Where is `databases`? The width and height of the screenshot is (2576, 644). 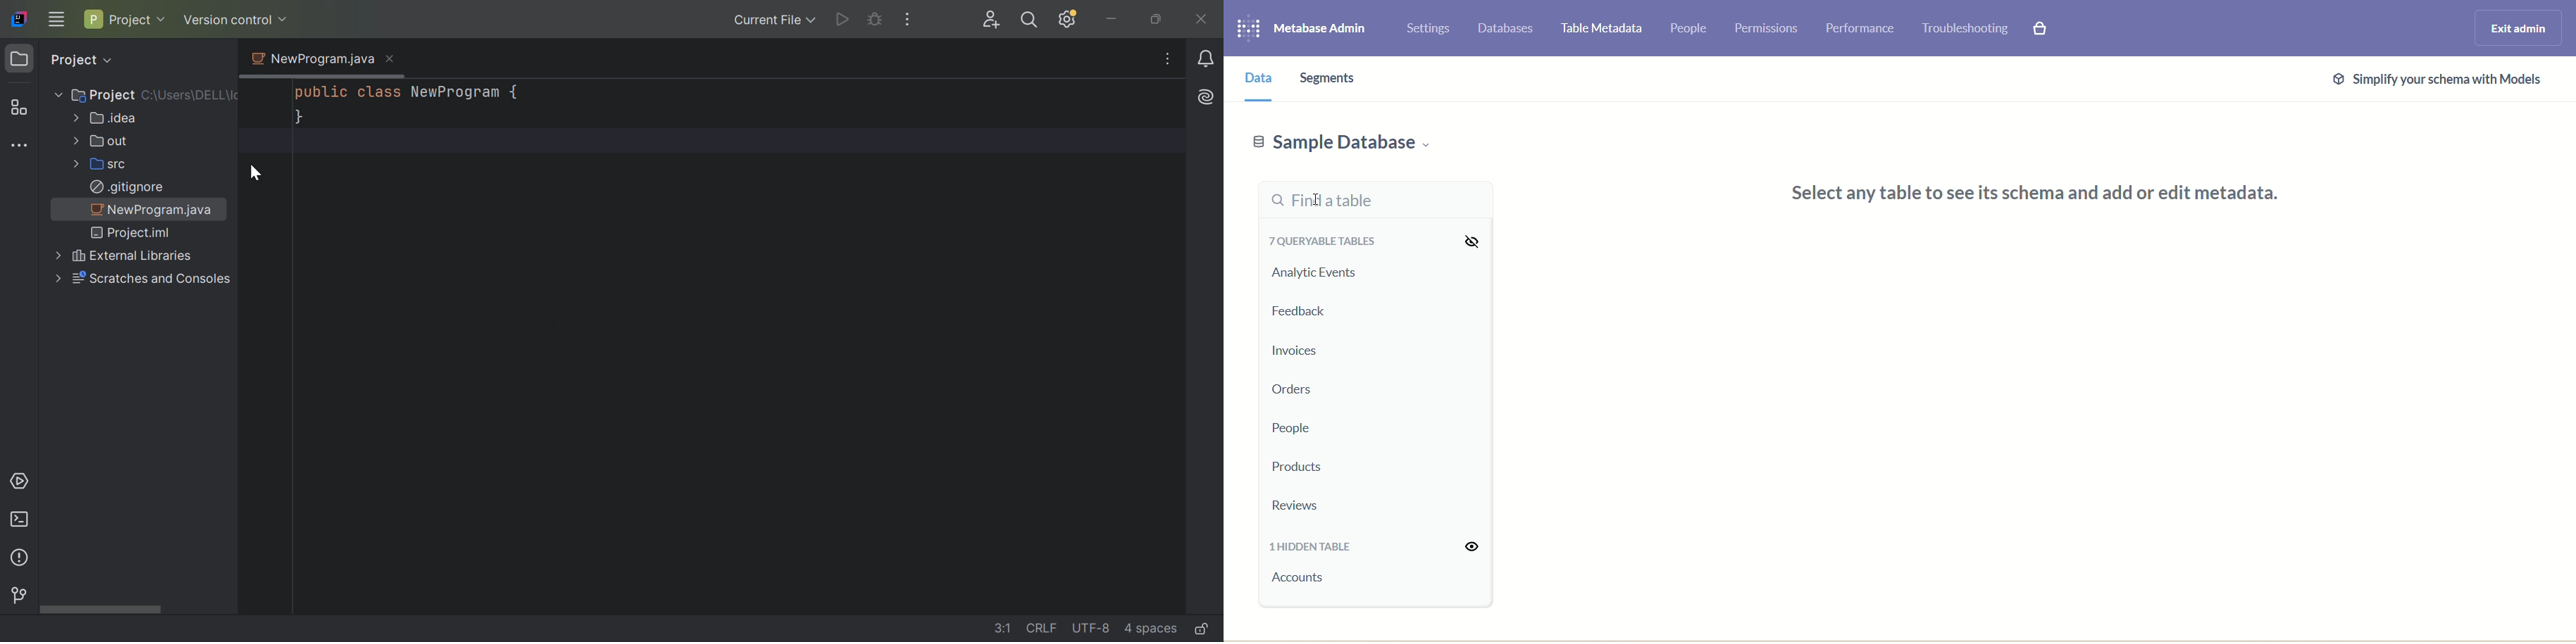
databases is located at coordinates (1507, 29).